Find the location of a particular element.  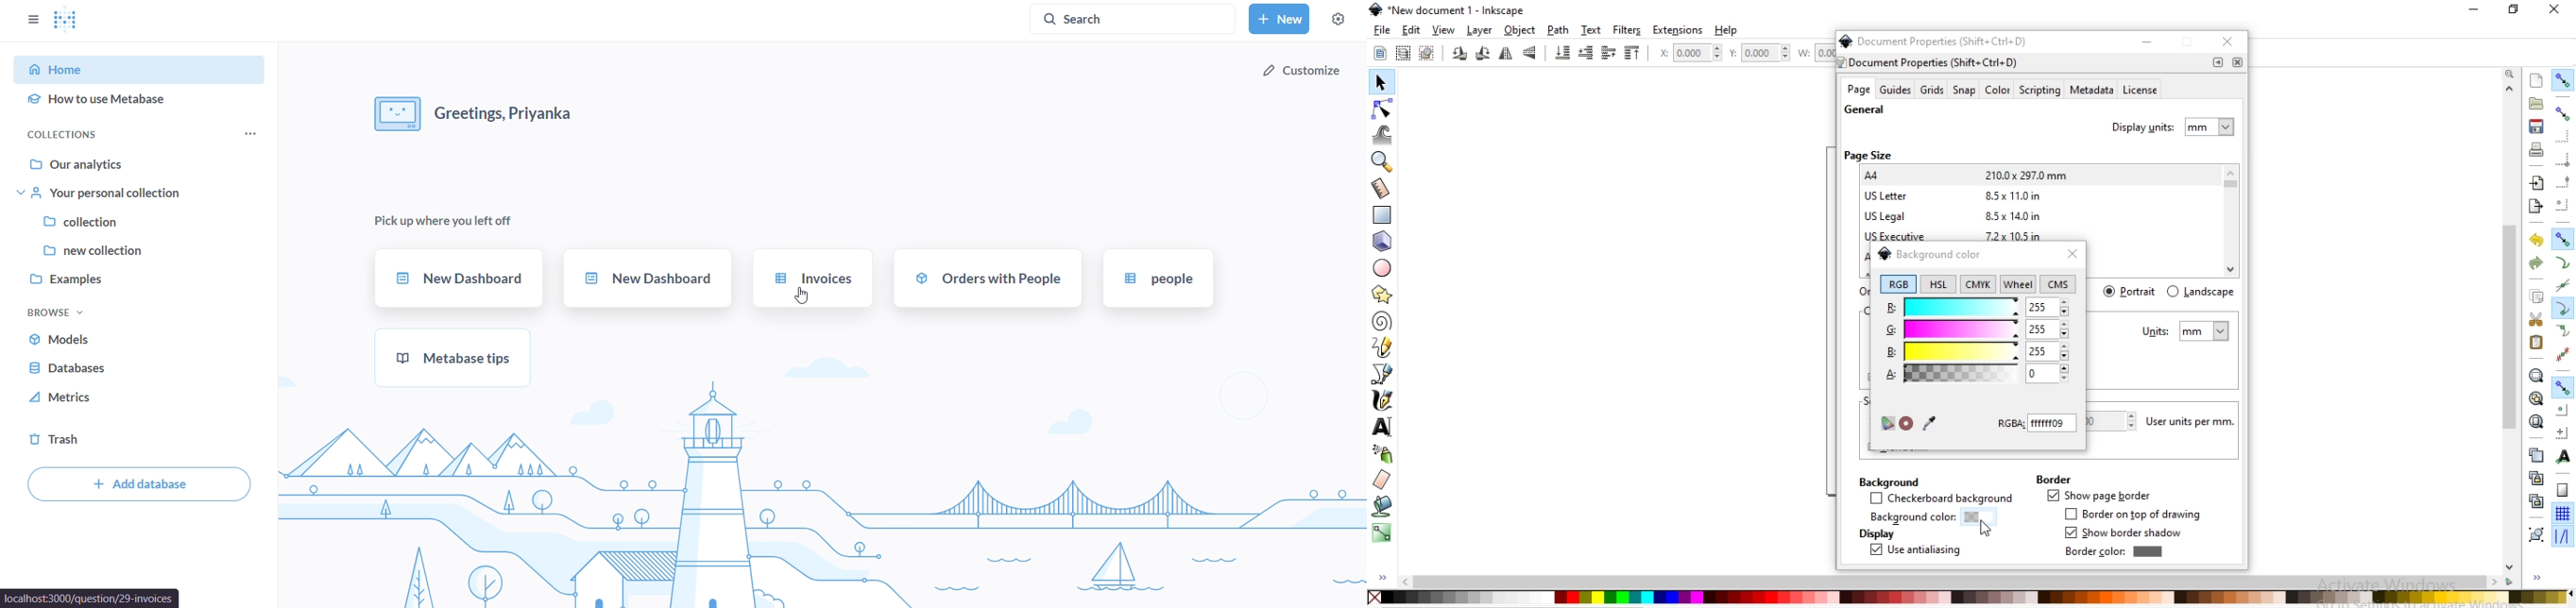

background color is located at coordinates (1926, 518).